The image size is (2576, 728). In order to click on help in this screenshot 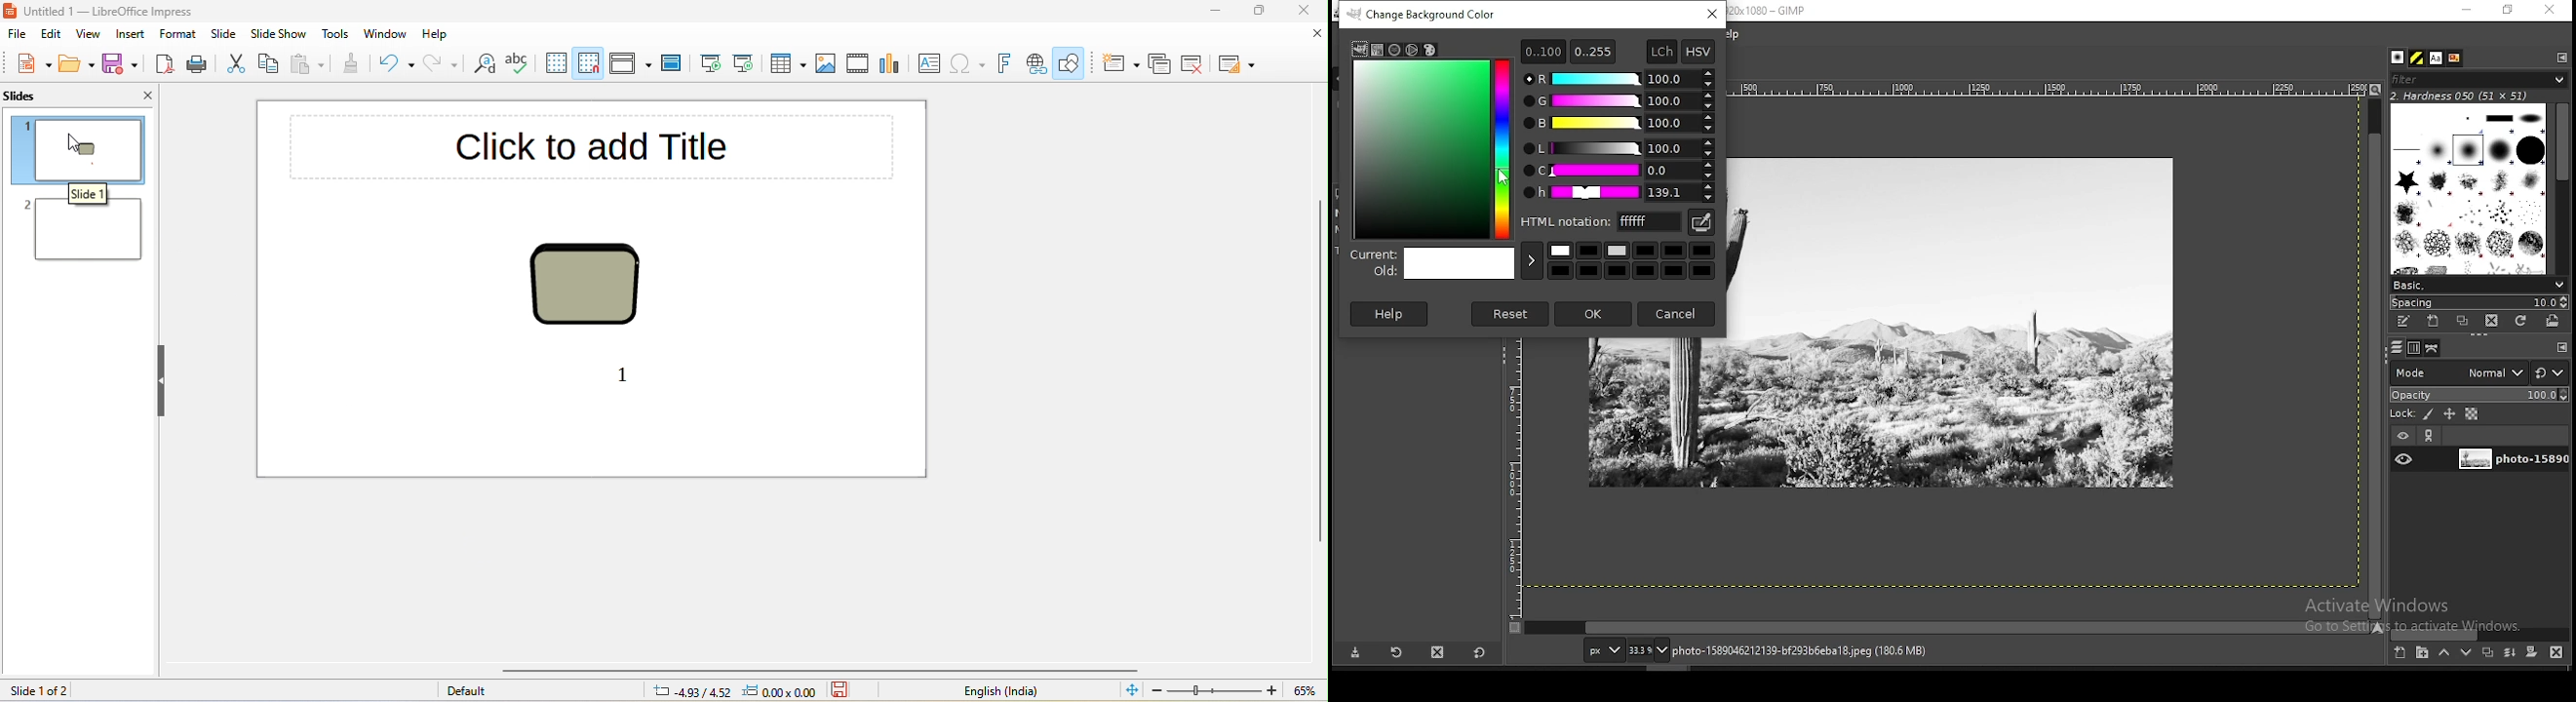, I will do `click(440, 34)`.